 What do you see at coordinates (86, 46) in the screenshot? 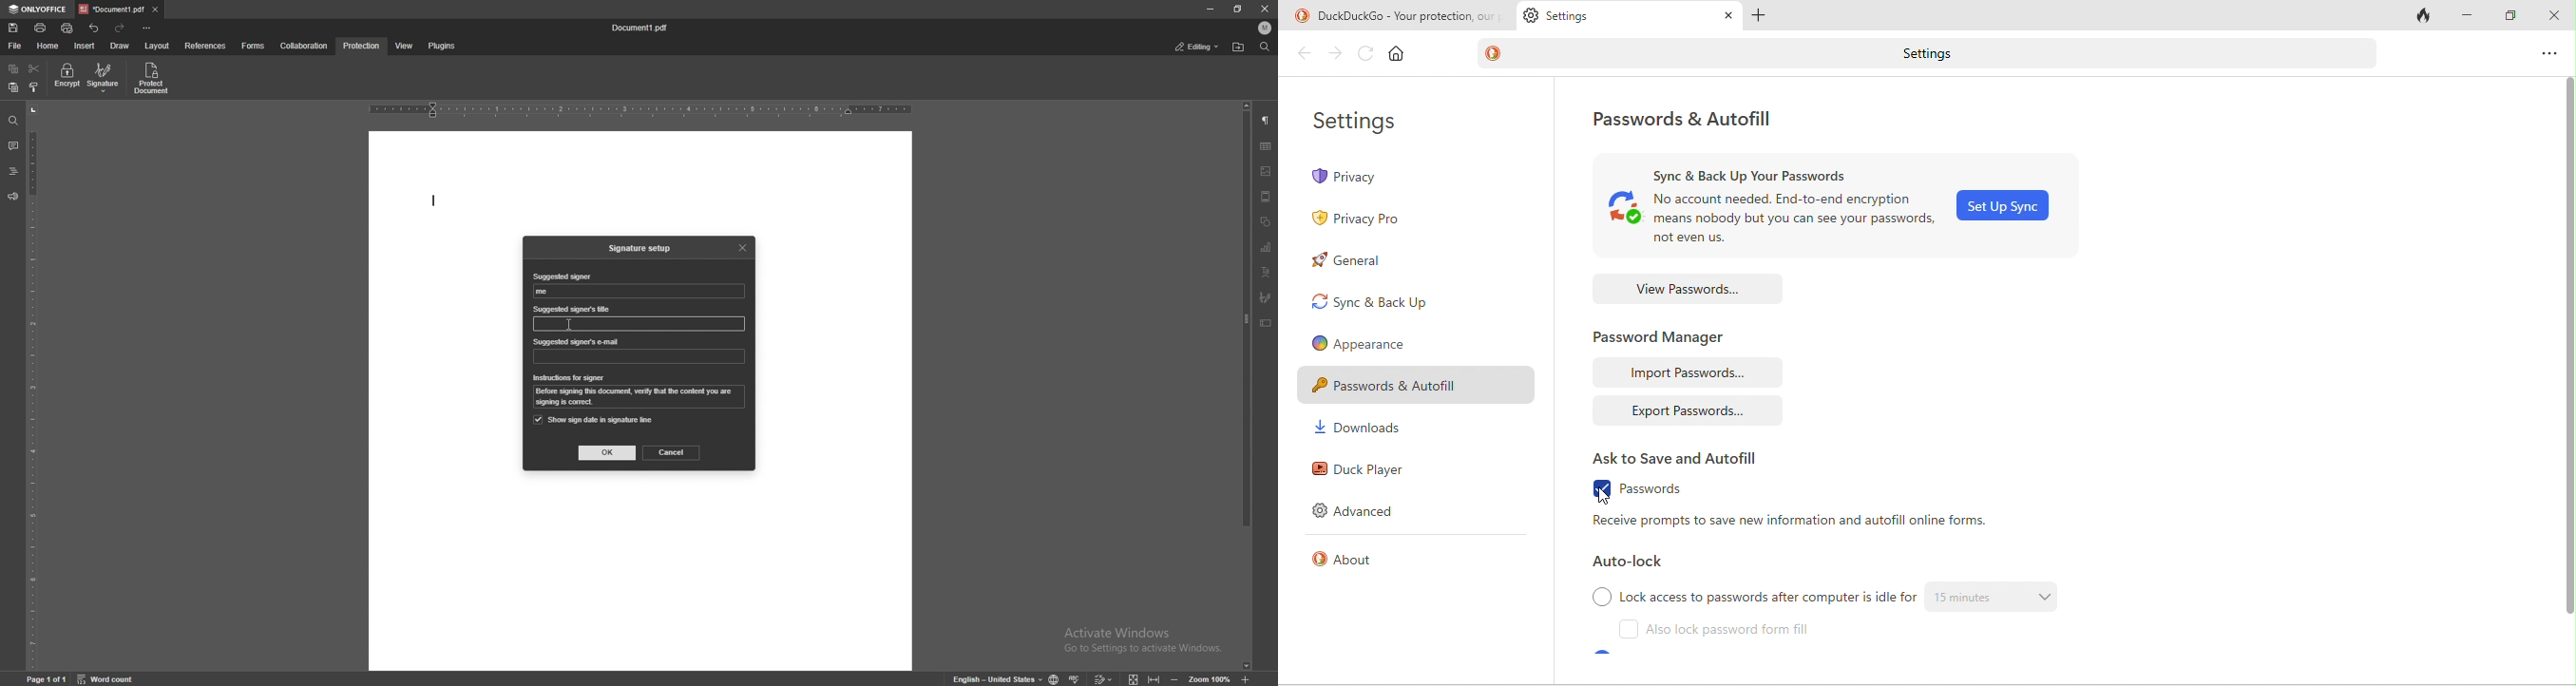
I see `insert` at bounding box center [86, 46].